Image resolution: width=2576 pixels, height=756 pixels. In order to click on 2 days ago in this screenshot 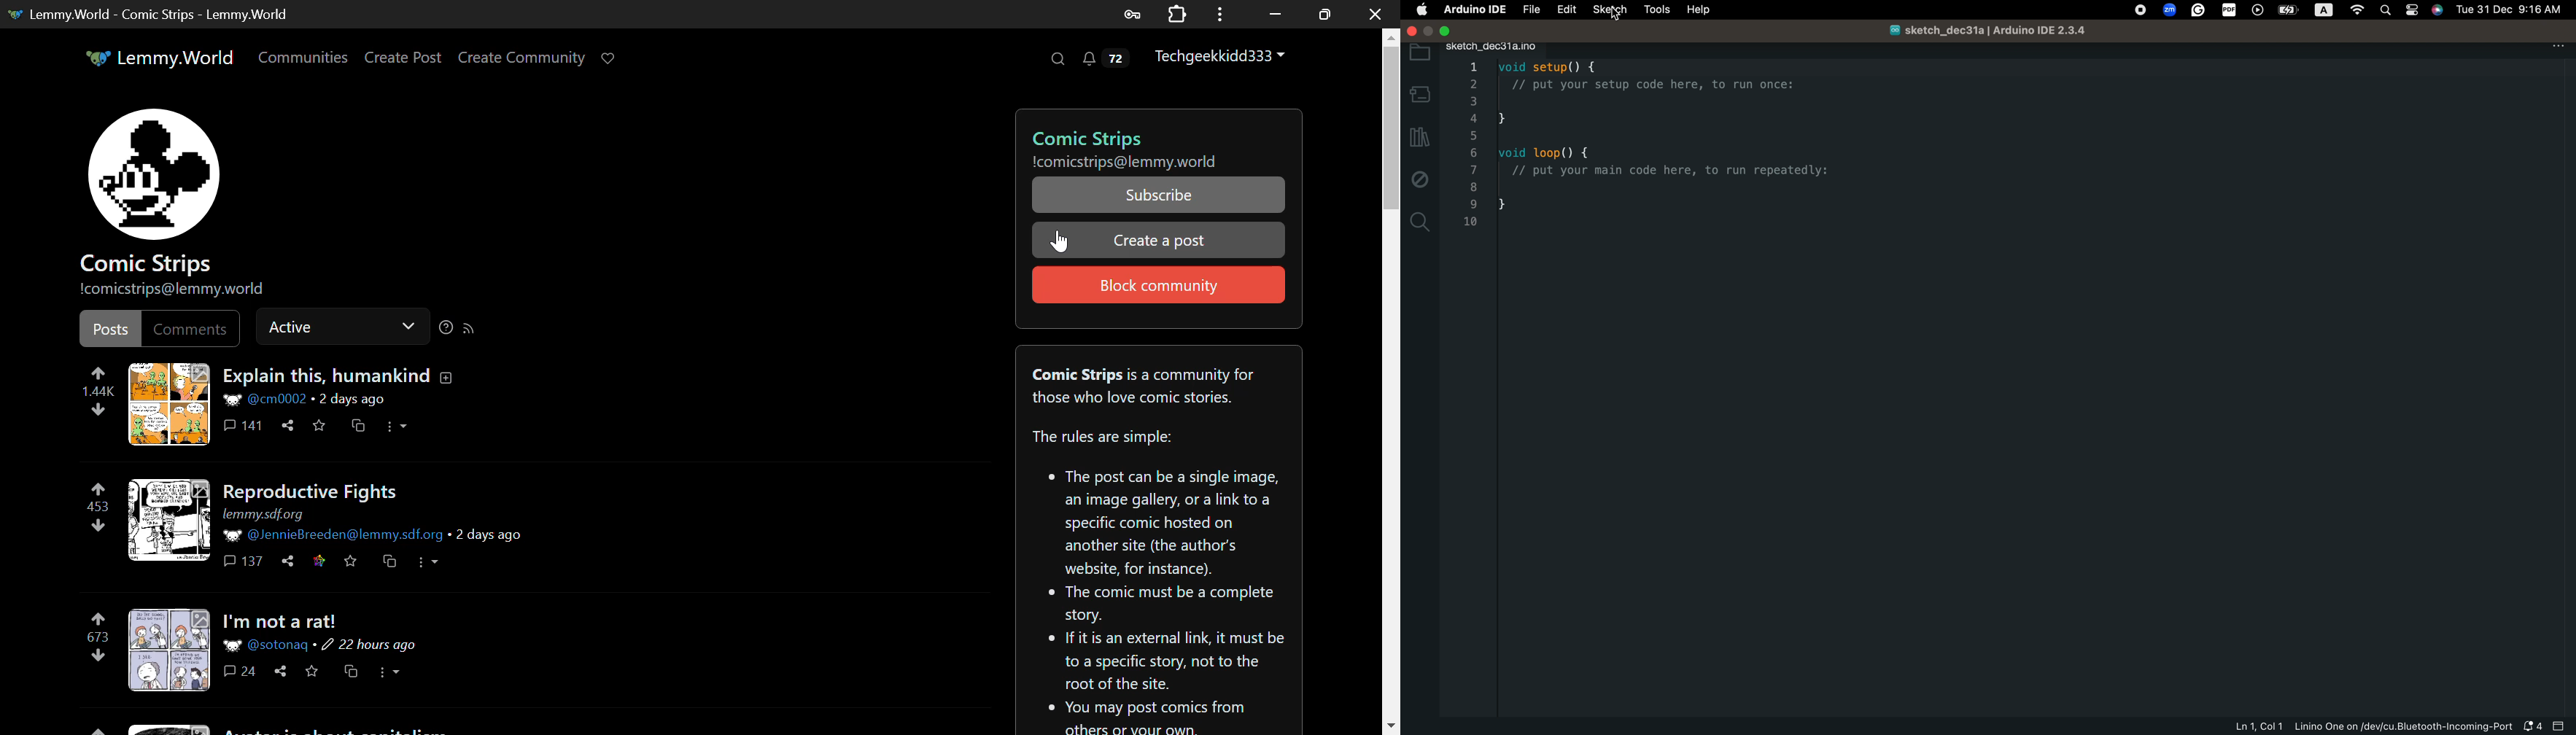, I will do `click(489, 535)`.